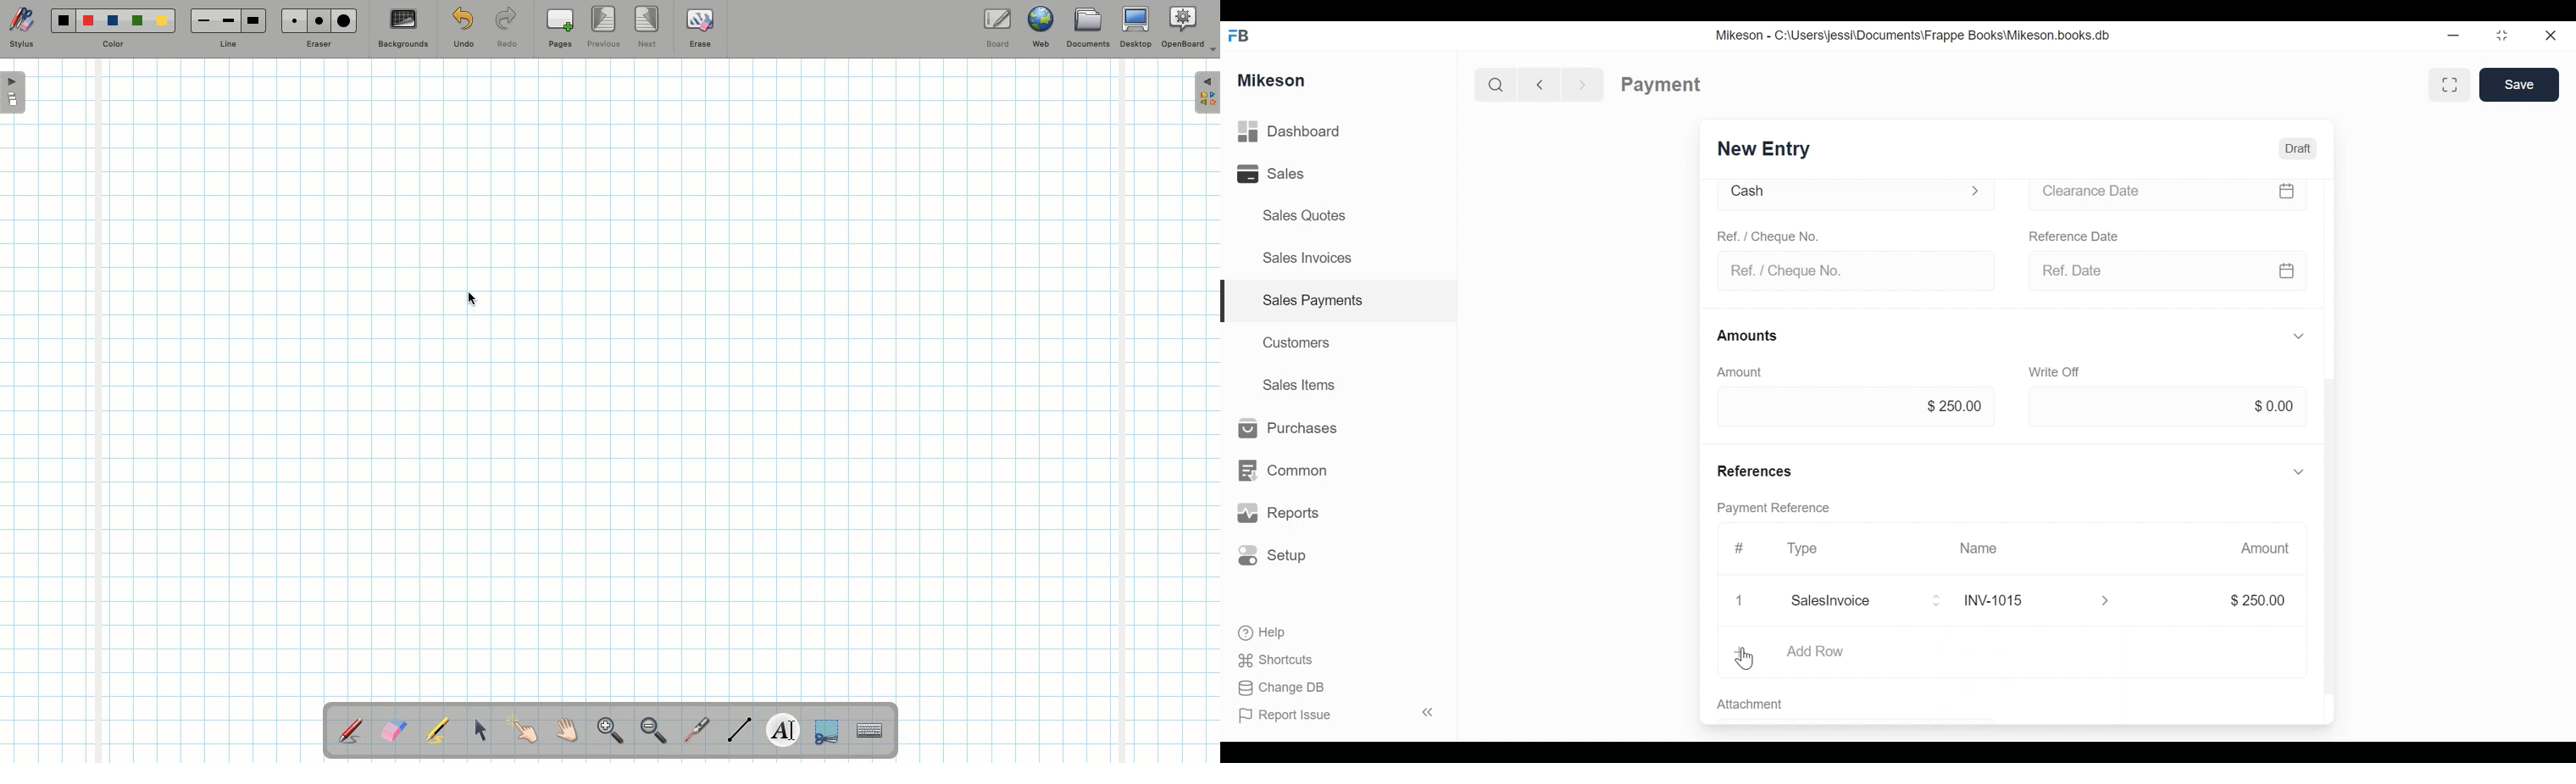  What do you see at coordinates (1302, 259) in the screenshot?
I see `Sales Invoices` at bounding box center [1302, 259].